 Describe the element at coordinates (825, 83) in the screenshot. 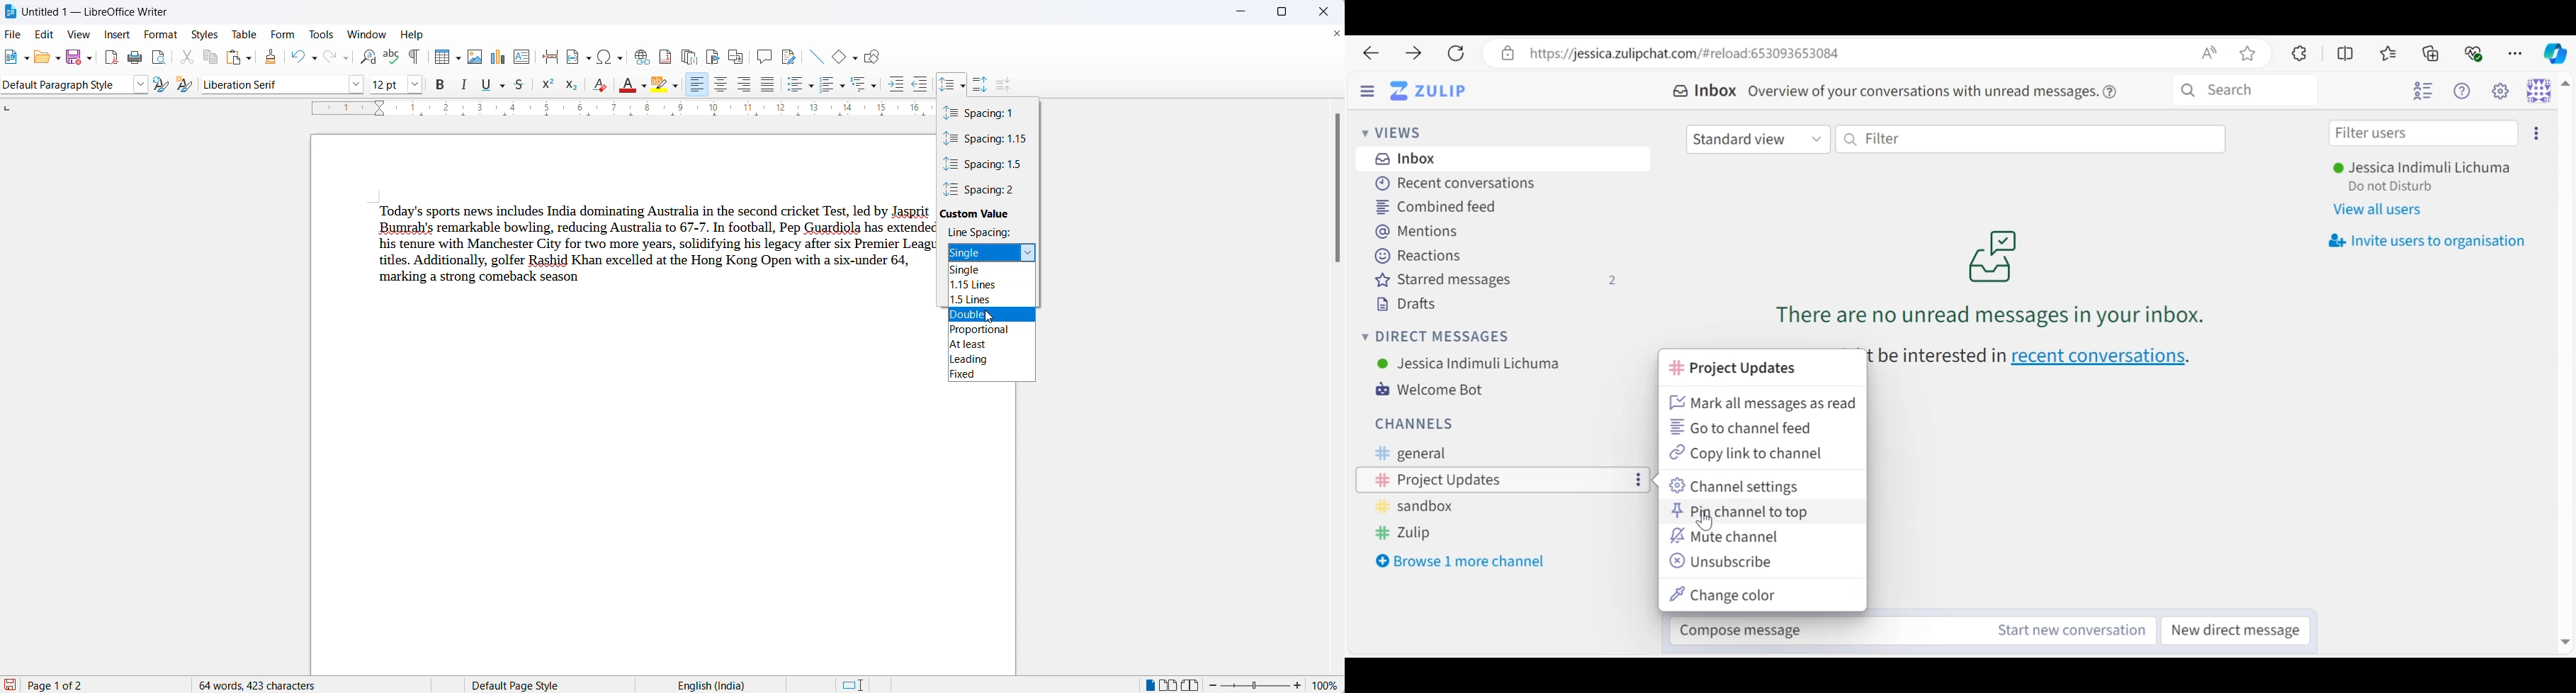

I see `toggle ordered list` at that location.